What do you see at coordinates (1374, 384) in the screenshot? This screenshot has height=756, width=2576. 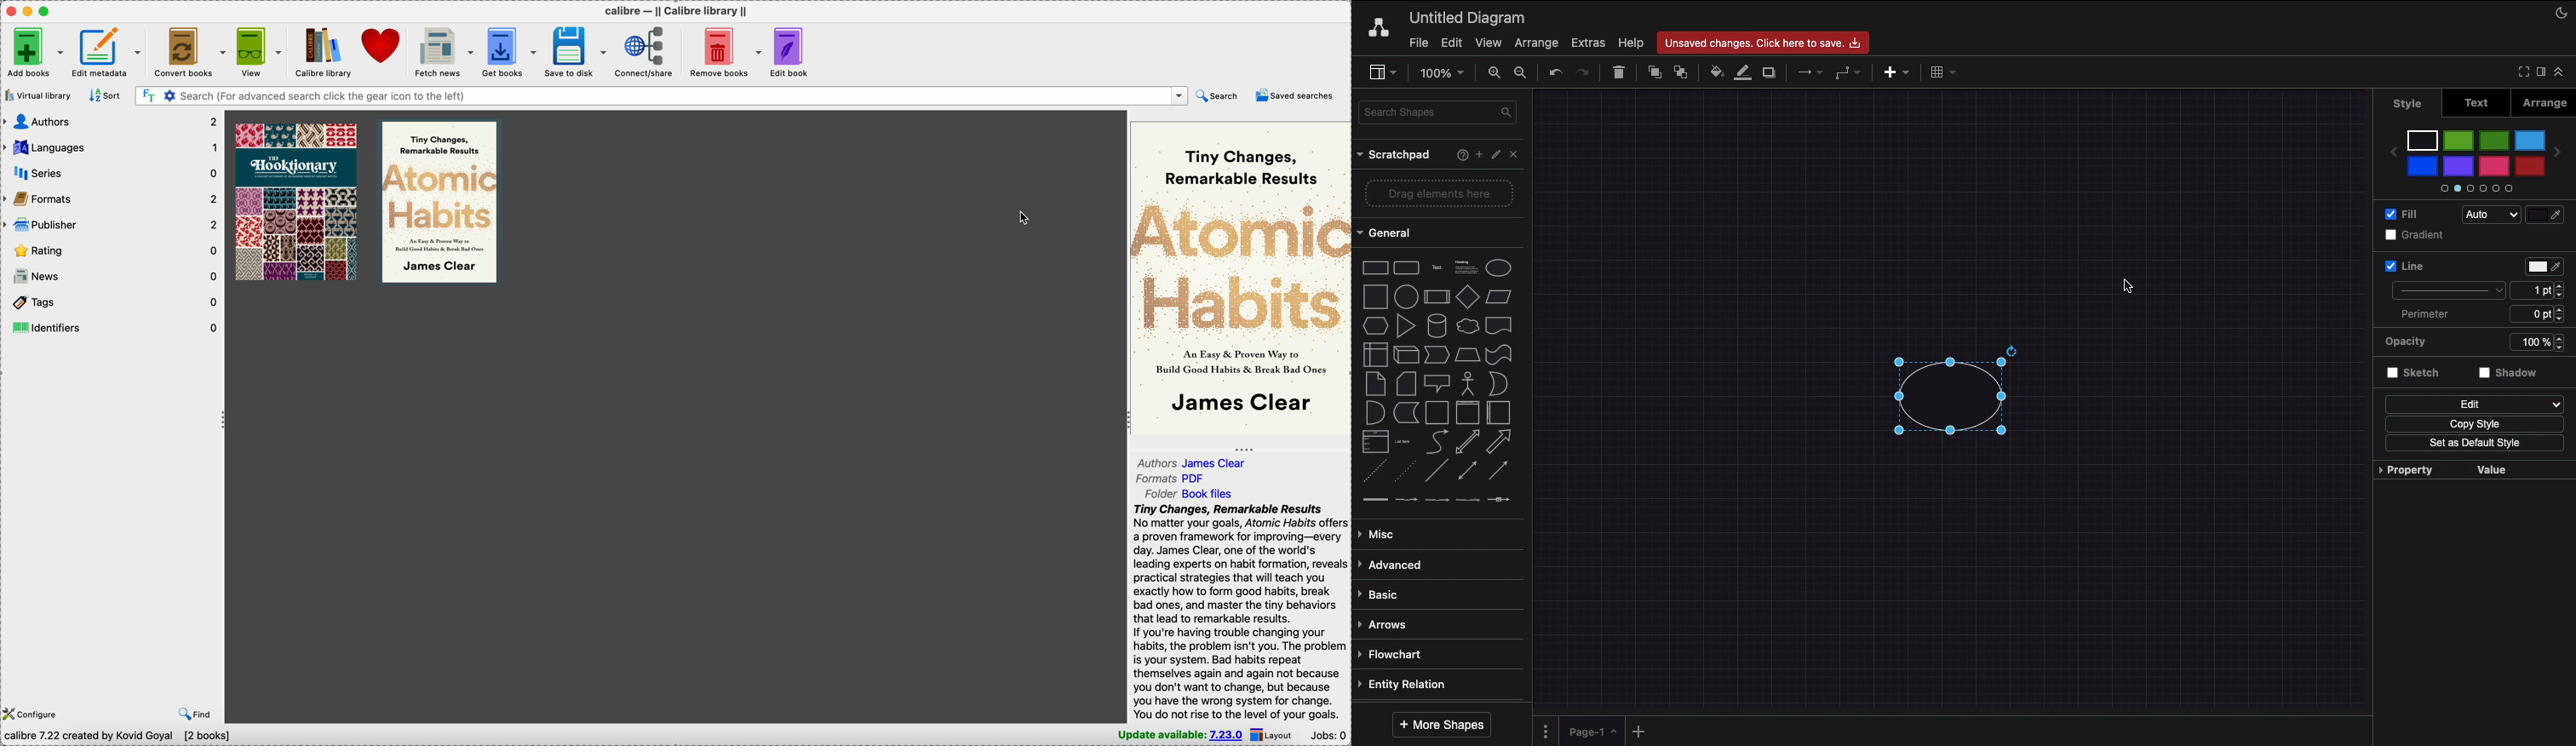 I see `Note` at bounding box center [1374, 384].